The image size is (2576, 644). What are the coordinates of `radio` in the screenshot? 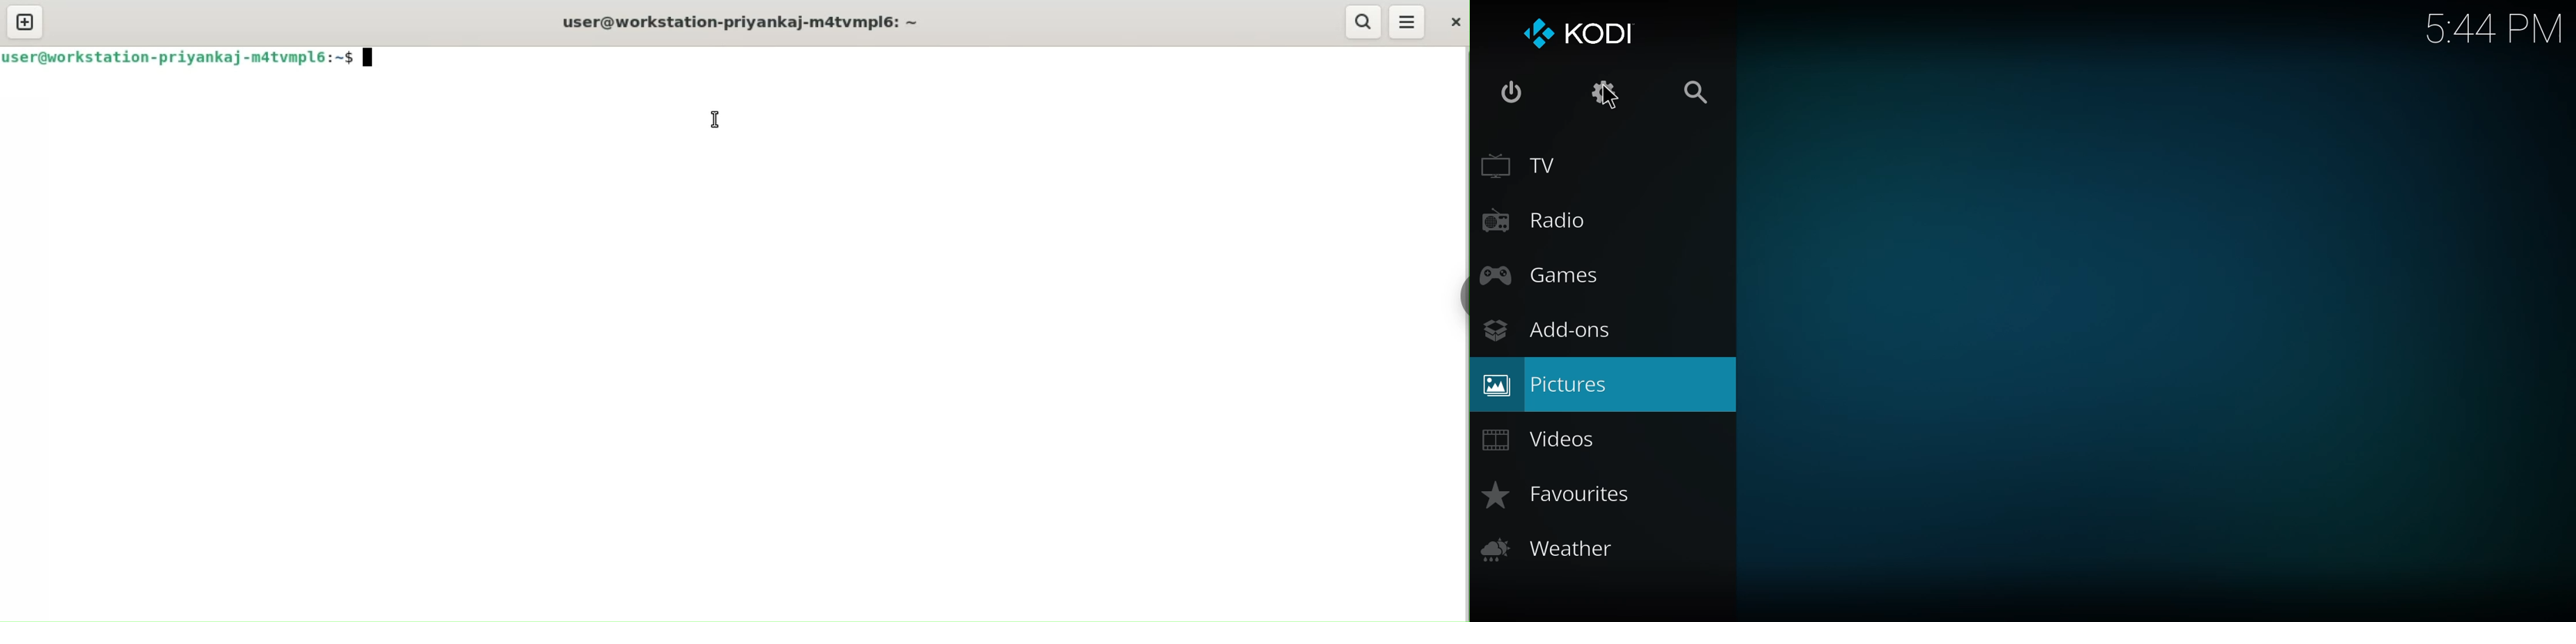 It's located at (1537, 219).